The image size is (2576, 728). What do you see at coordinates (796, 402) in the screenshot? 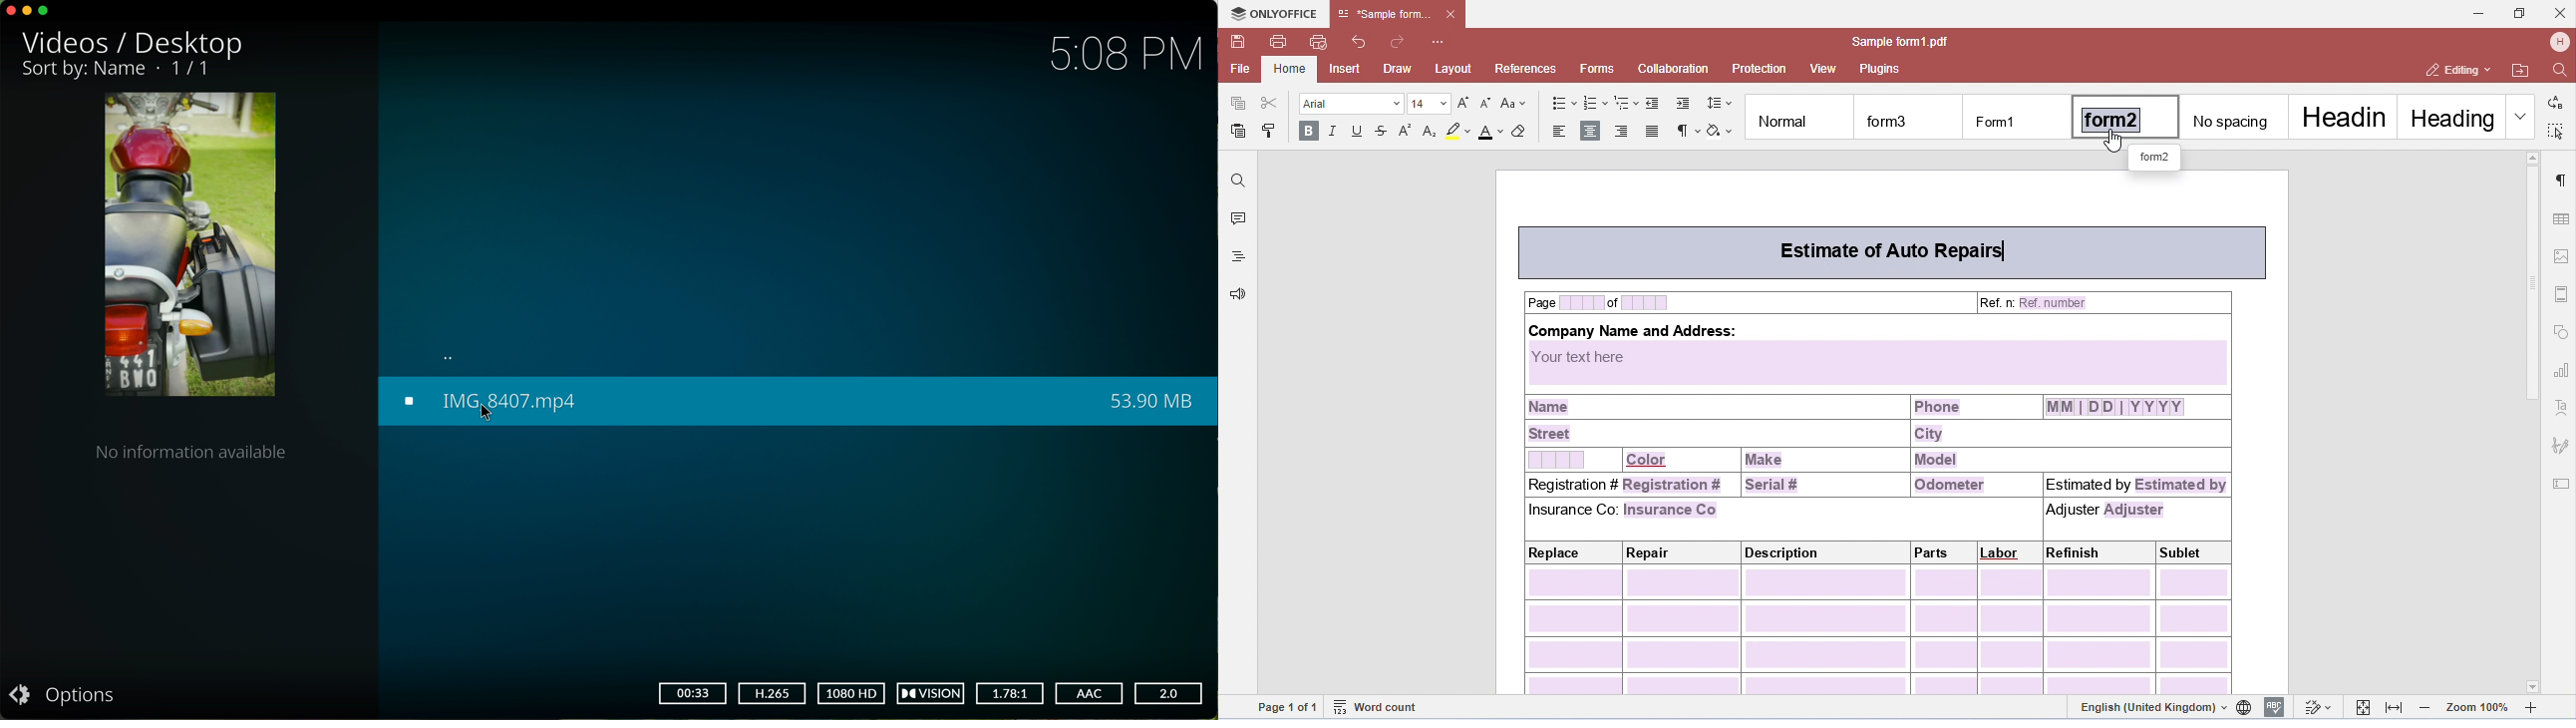
I see `click on video` at bounding box center [796, 402].